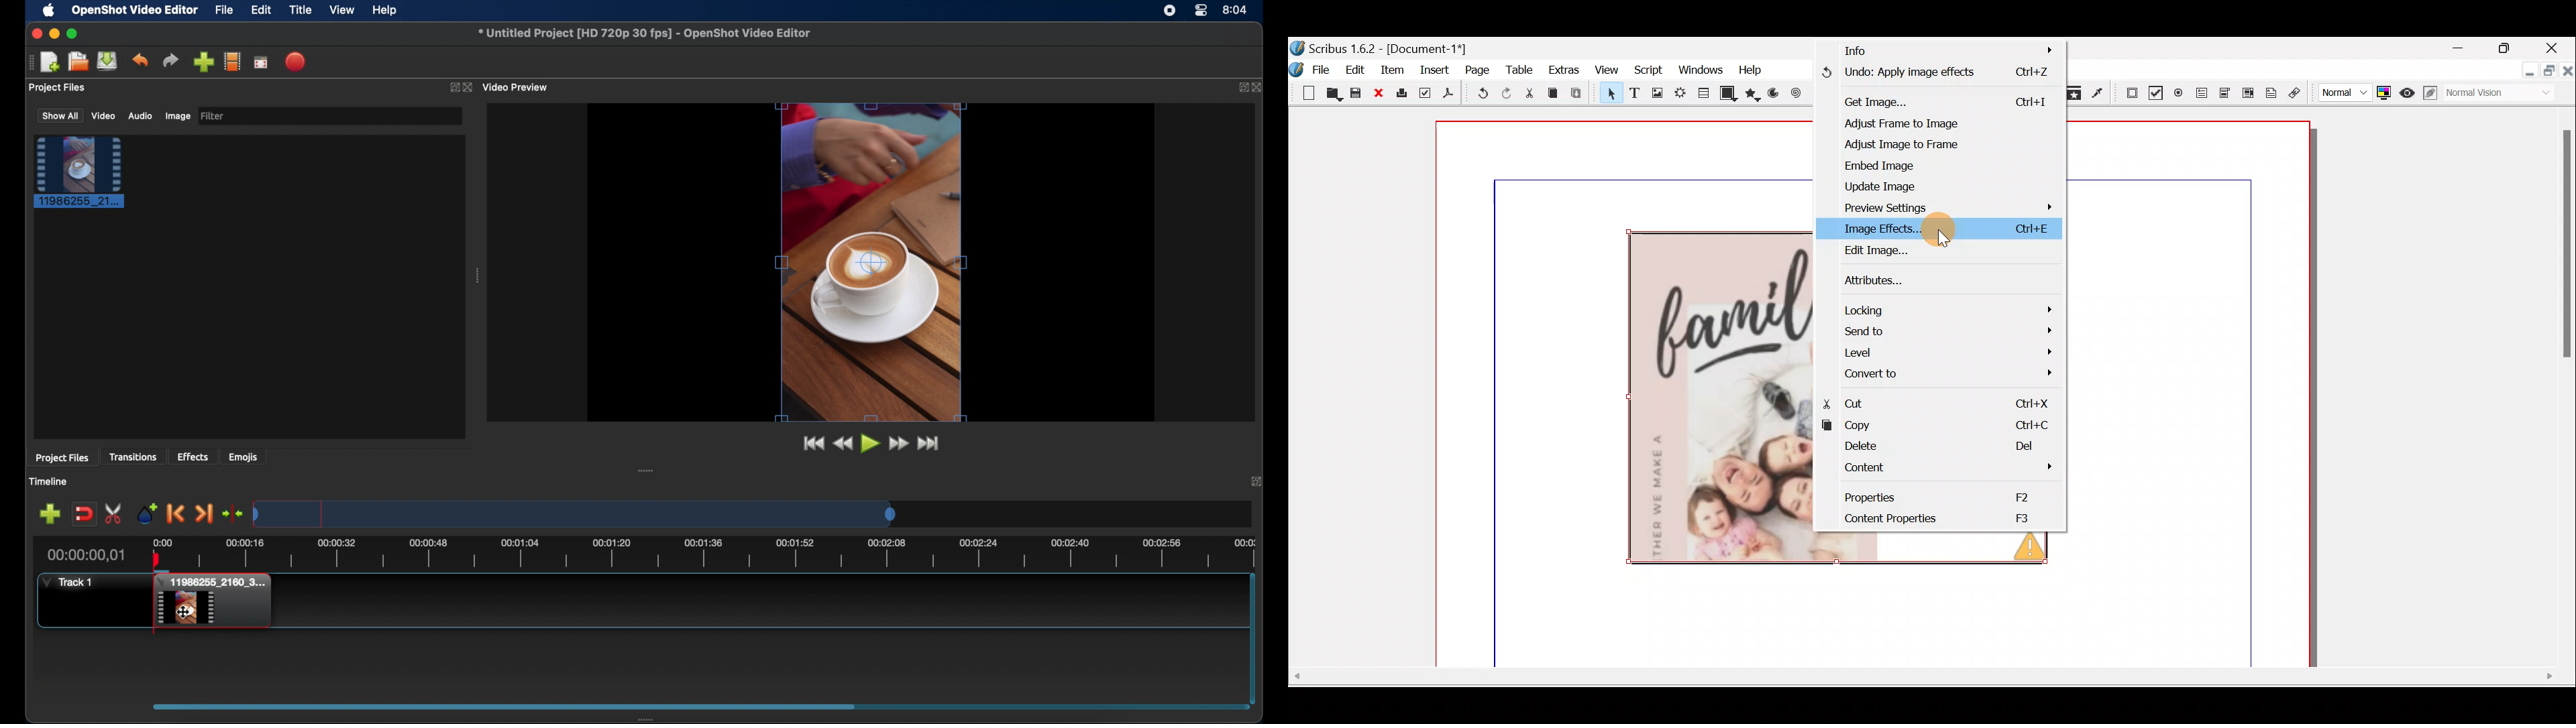 Image resolution: width=2576 pixels, height=728 pixels. What do you see at coordinates (2180, 91) in the screenshot?
I see `PDF radio button` at bounding box center [2180, 91].